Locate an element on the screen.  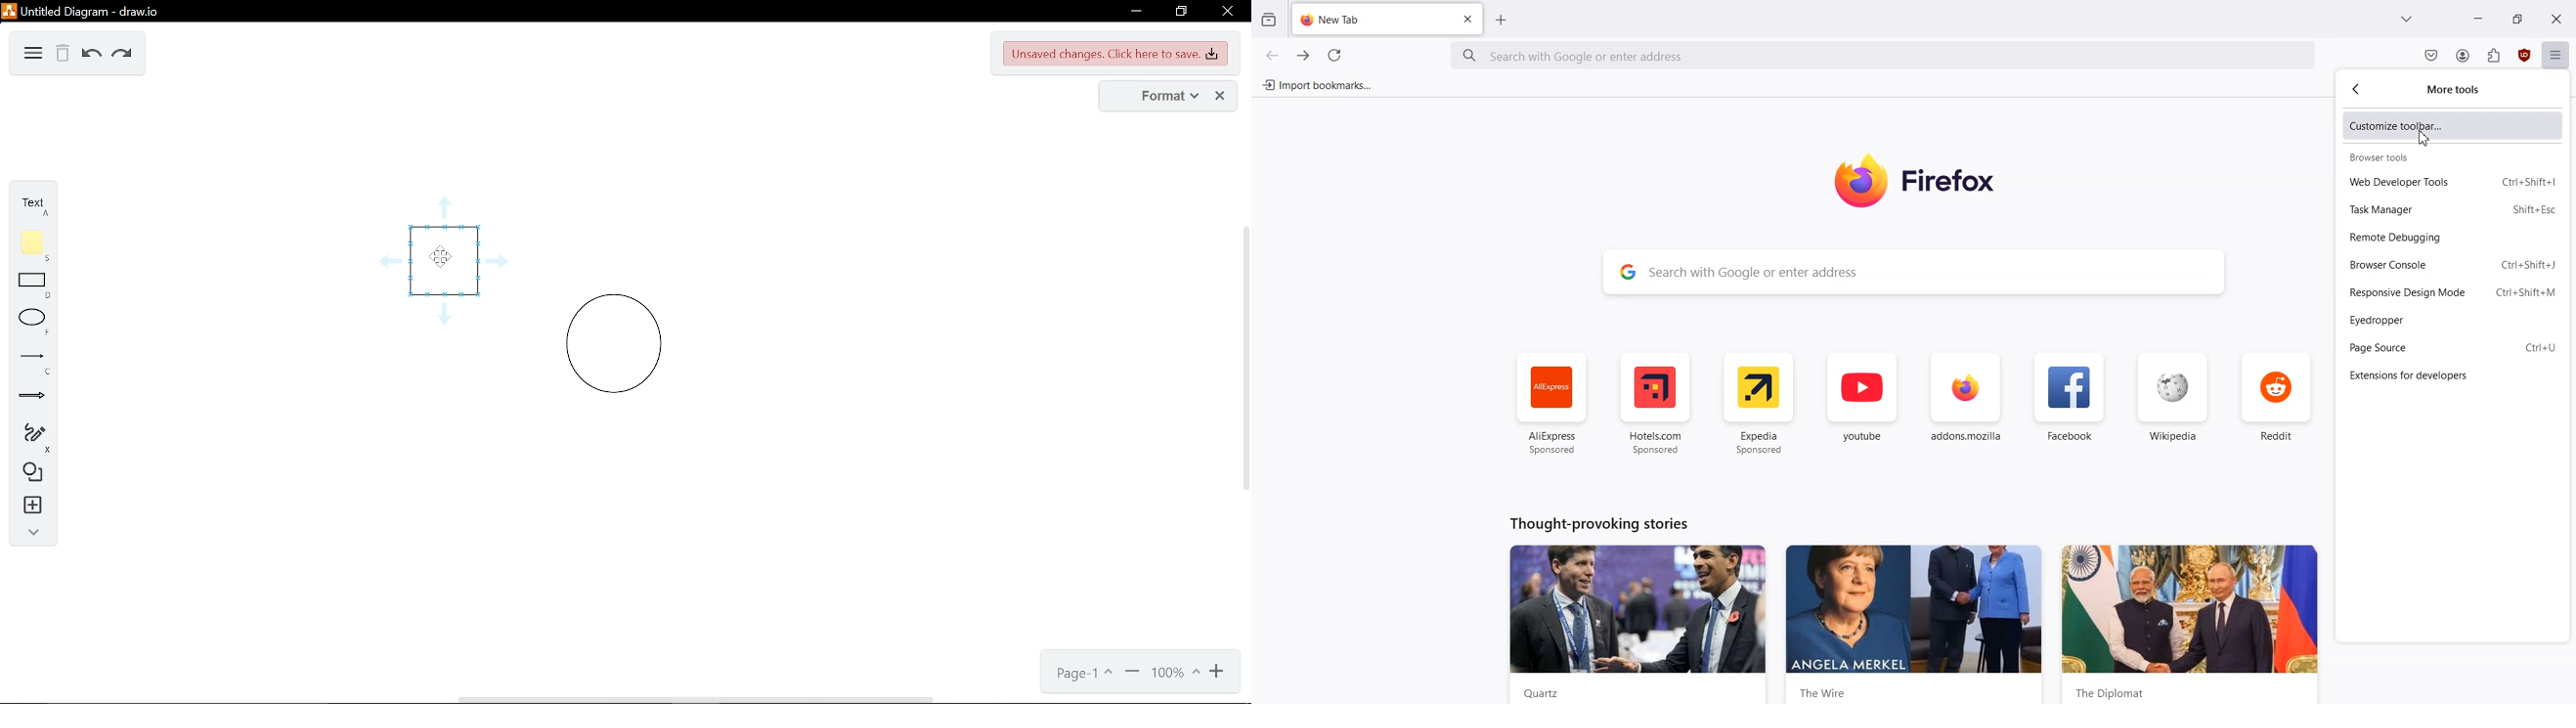
Task Manager is located at coordinates (2420, 211).